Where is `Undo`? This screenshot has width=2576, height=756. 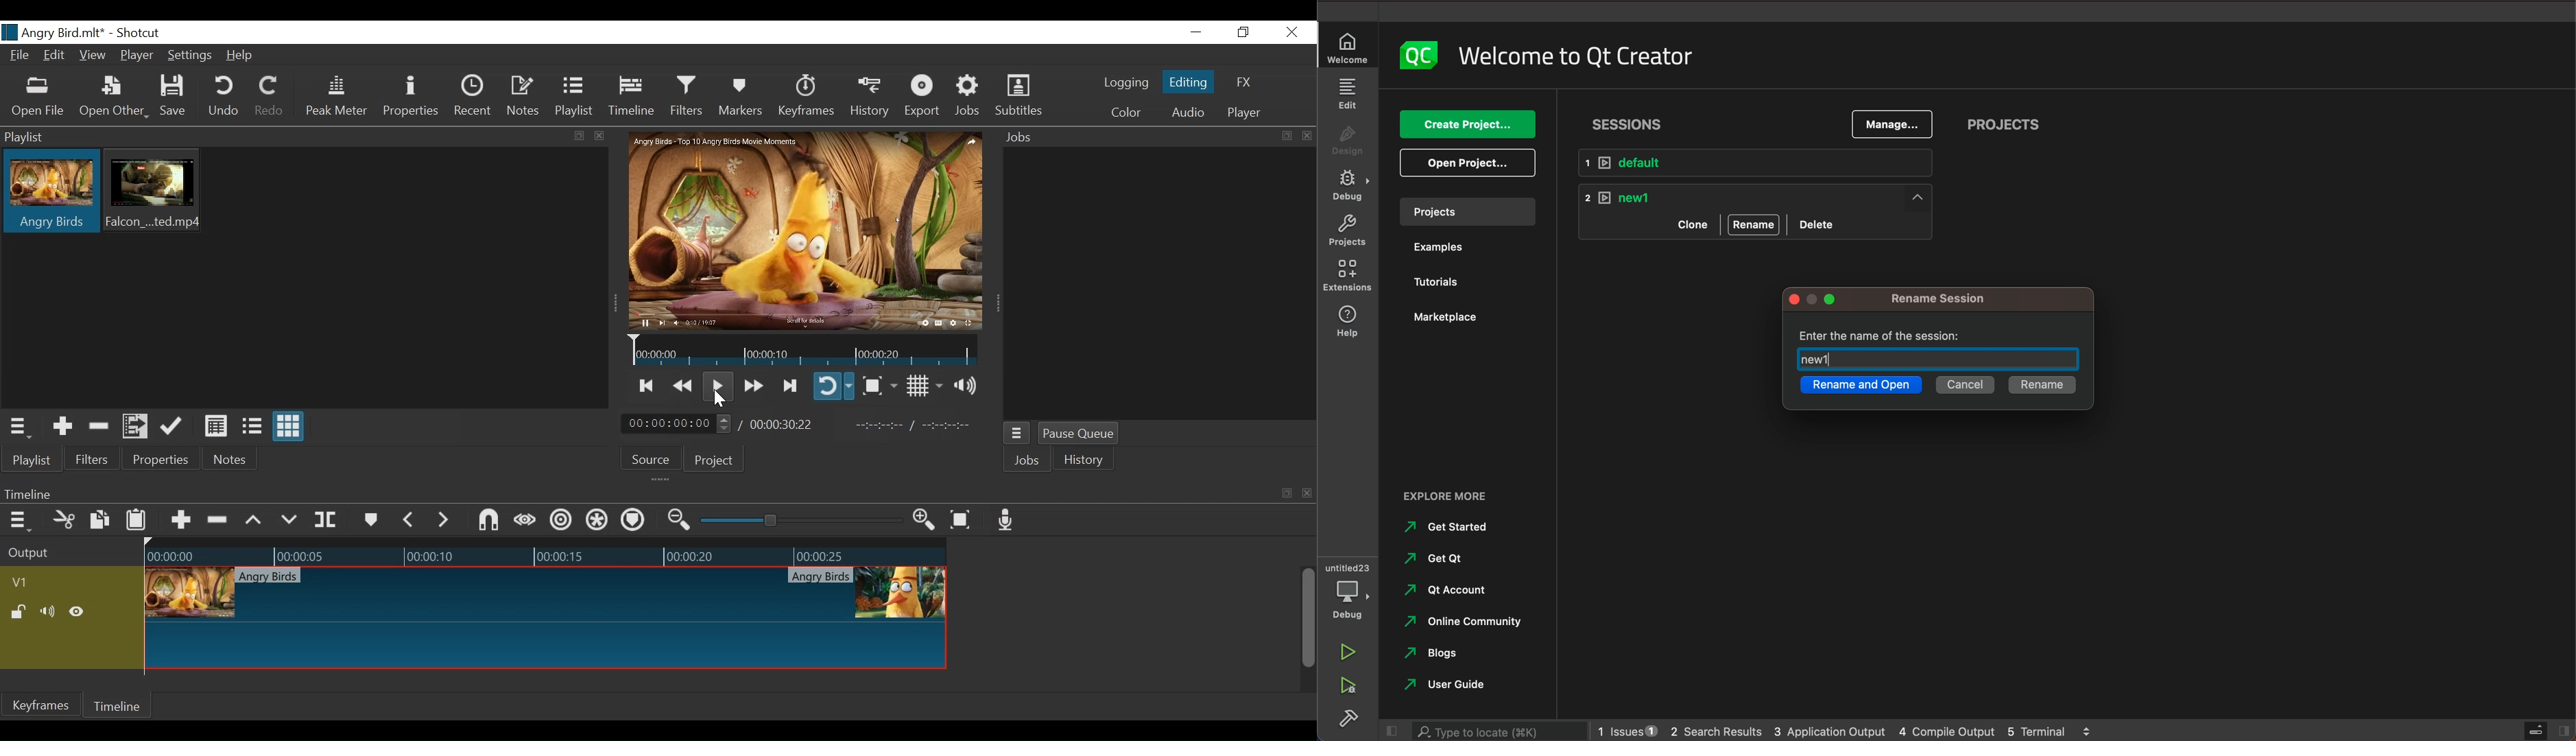 Undo is located at coordinates (225, 97).